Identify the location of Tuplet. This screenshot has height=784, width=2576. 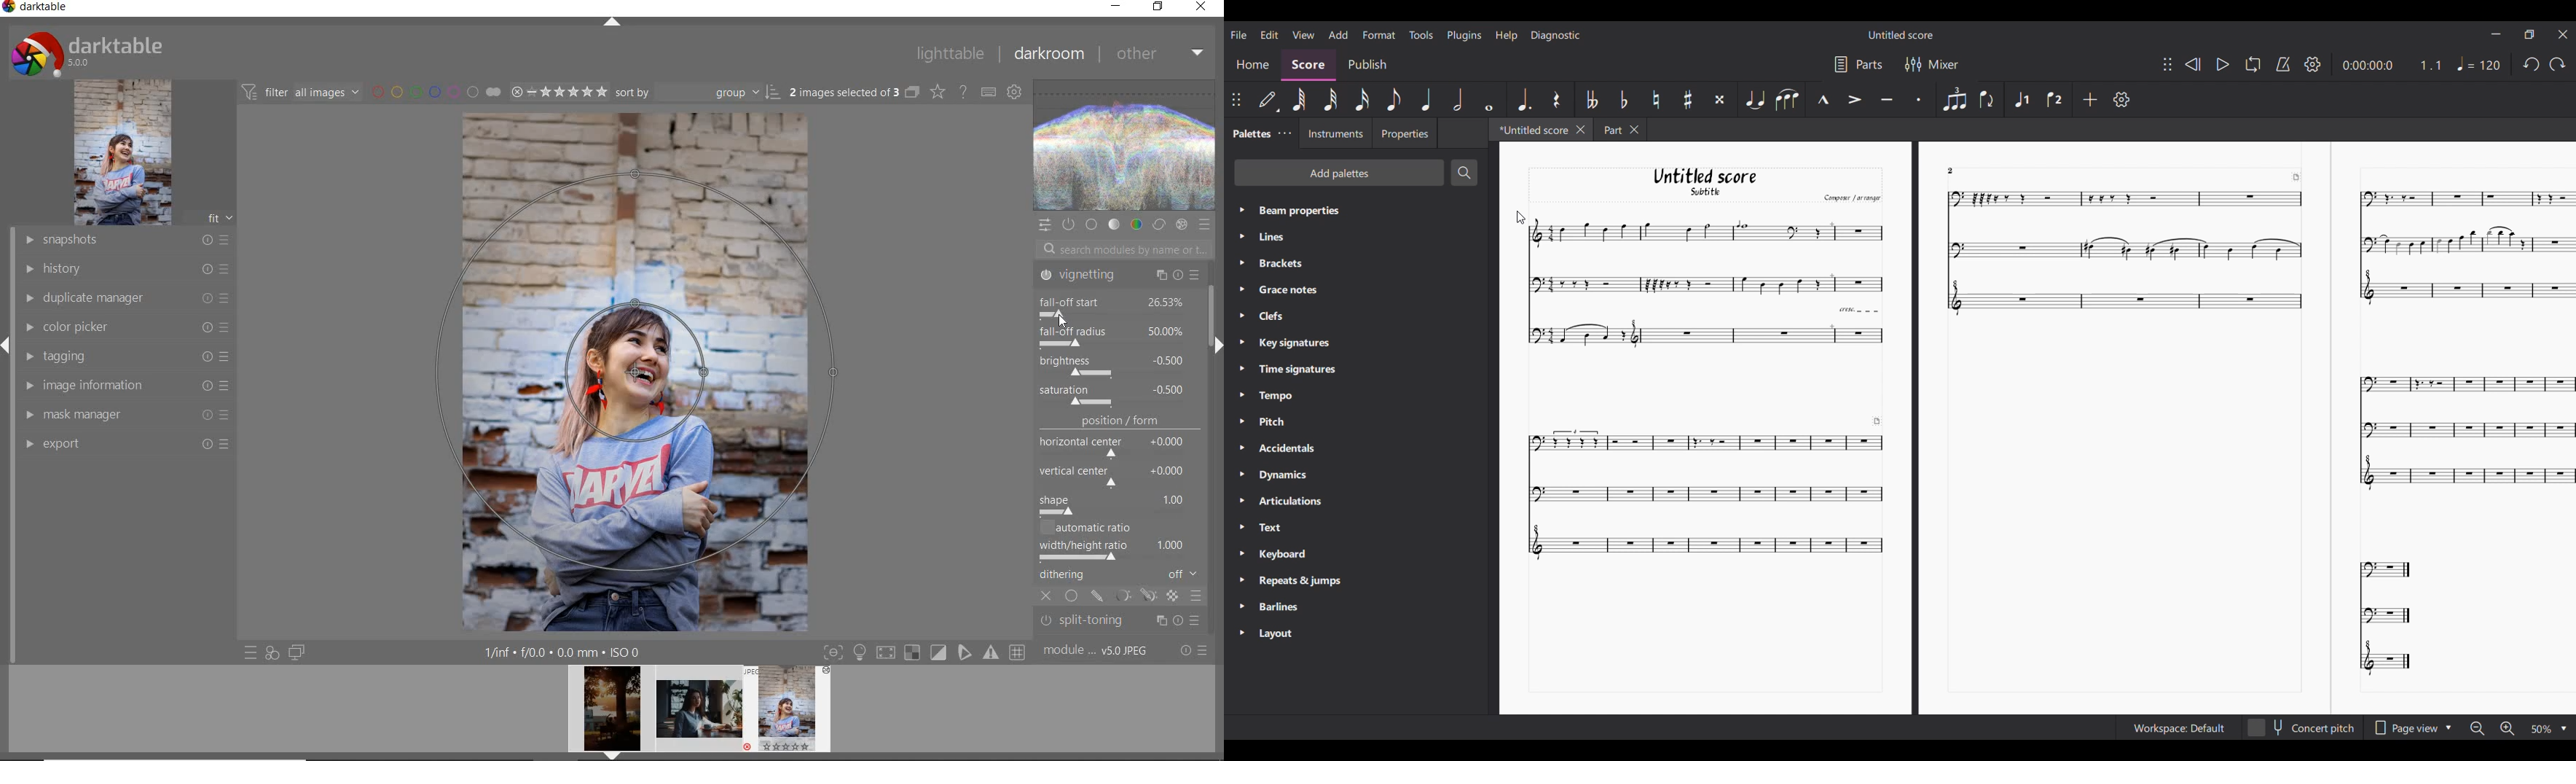
(1953, 99).